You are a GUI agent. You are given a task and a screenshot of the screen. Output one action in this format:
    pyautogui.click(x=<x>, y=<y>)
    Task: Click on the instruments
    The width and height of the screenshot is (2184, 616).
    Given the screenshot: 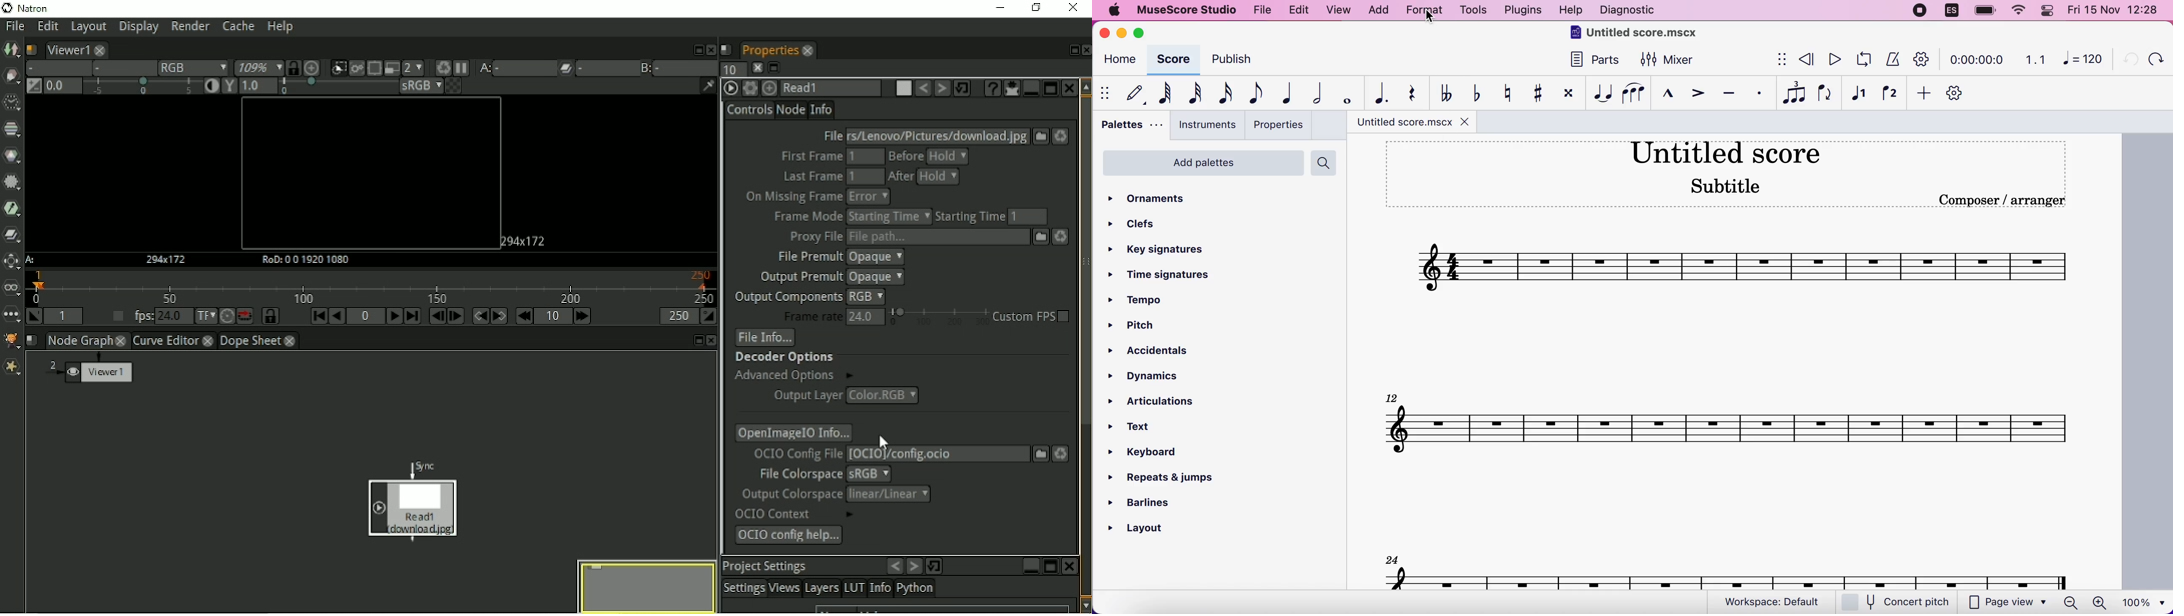 What is the action you would take?
    pyautogui.click(x=1204, y=125)
    